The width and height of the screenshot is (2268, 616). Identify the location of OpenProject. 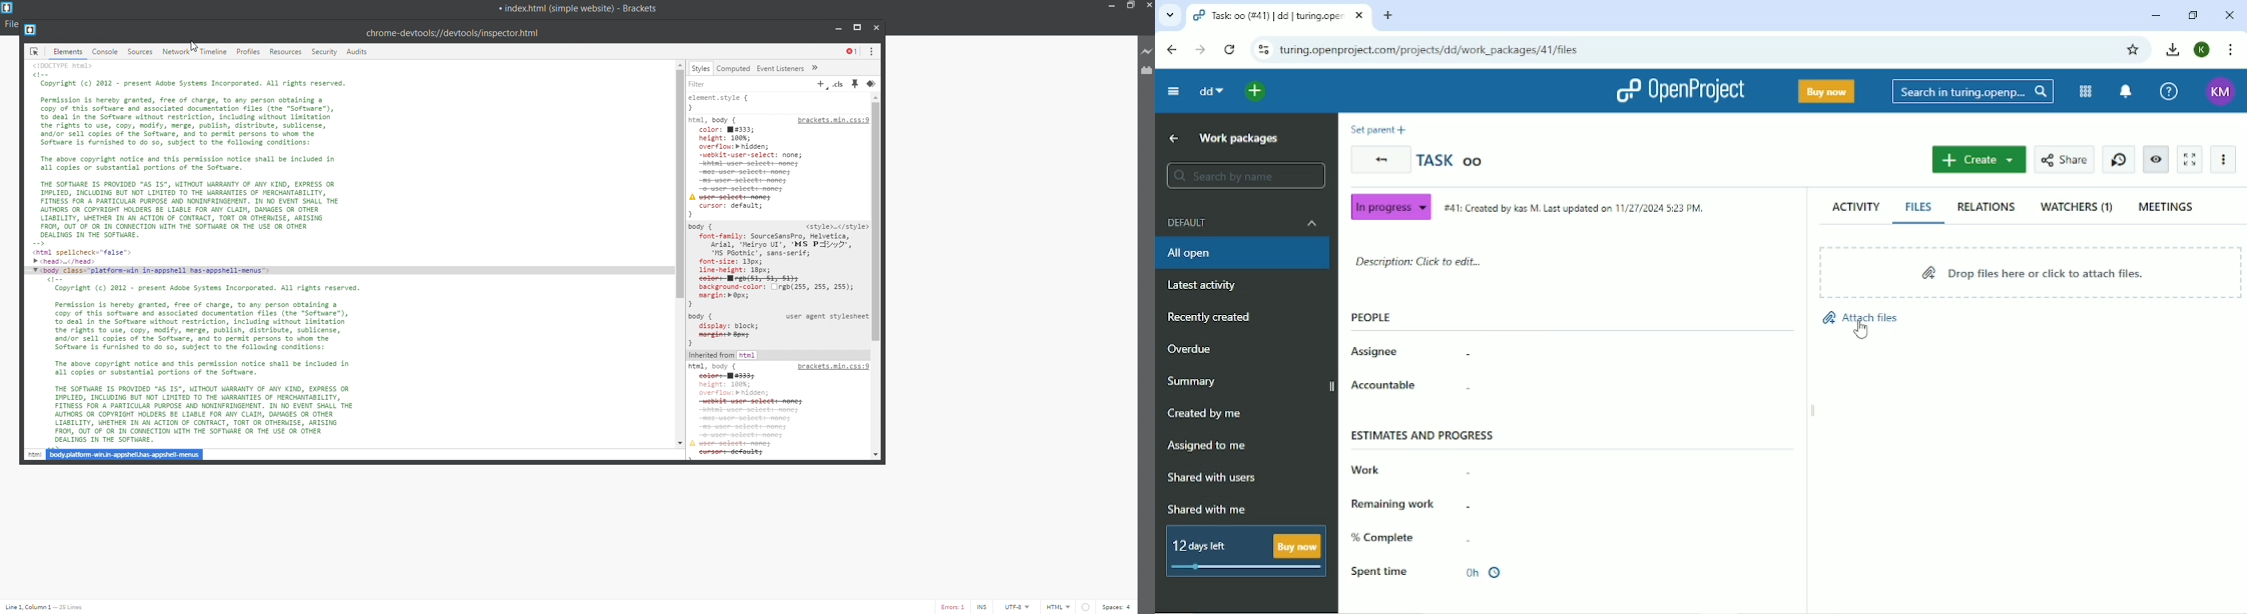
(1683, 90).